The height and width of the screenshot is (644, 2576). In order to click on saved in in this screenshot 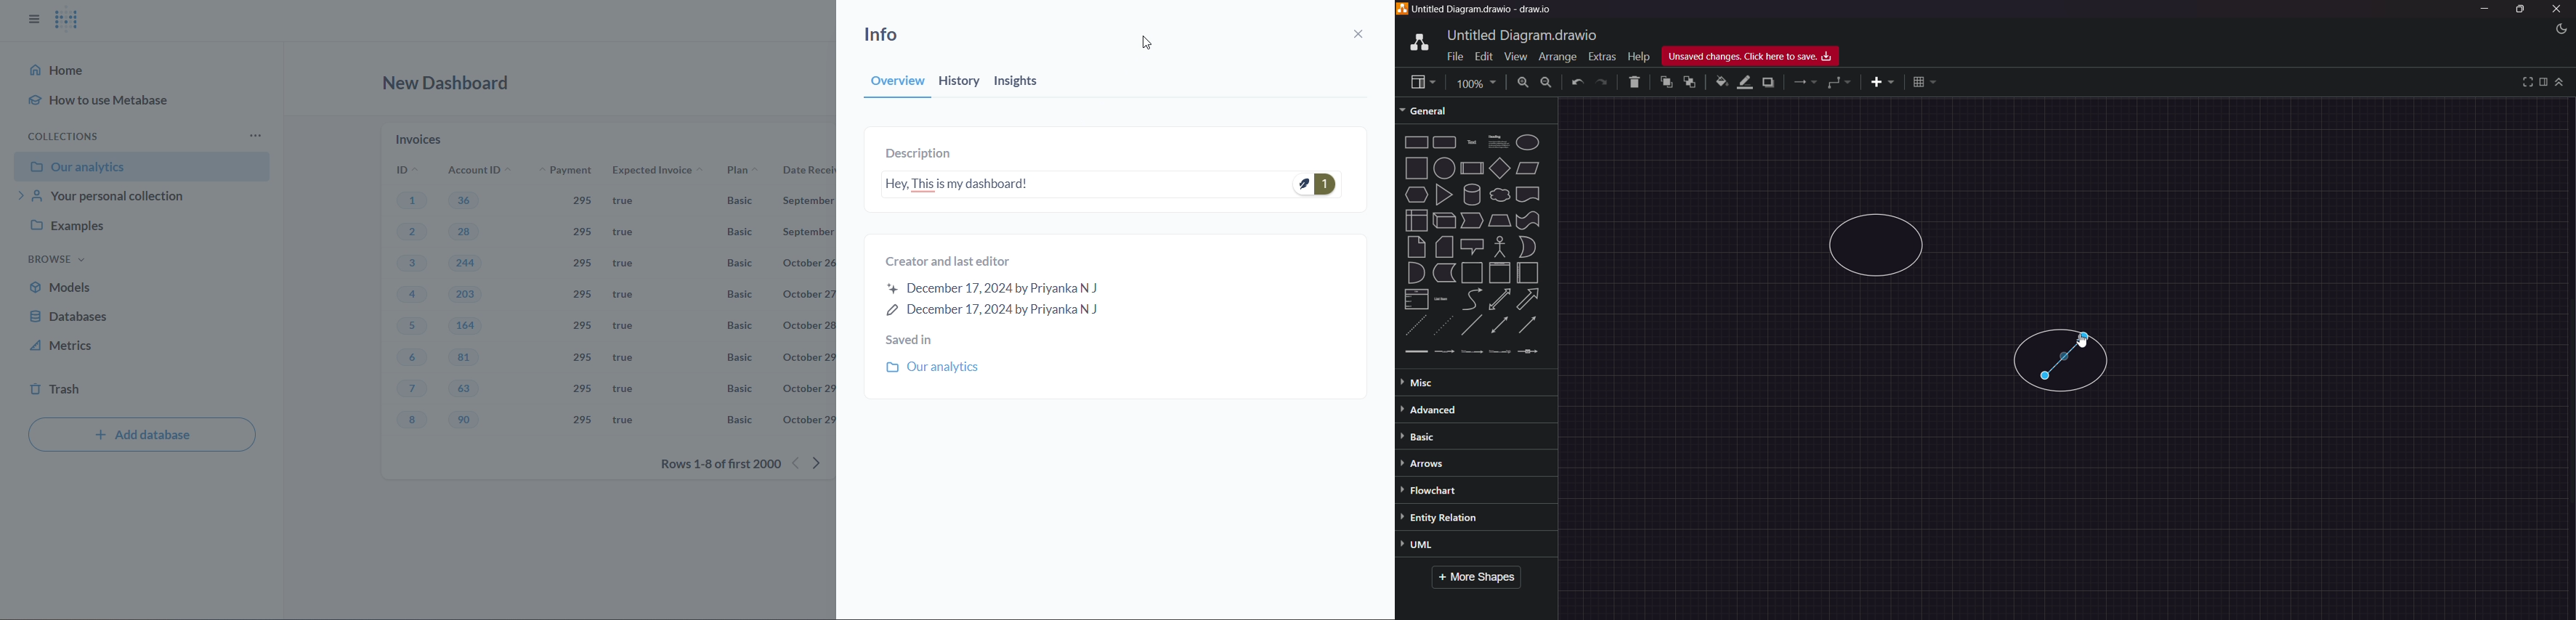, I will do `click(932, 339)`.